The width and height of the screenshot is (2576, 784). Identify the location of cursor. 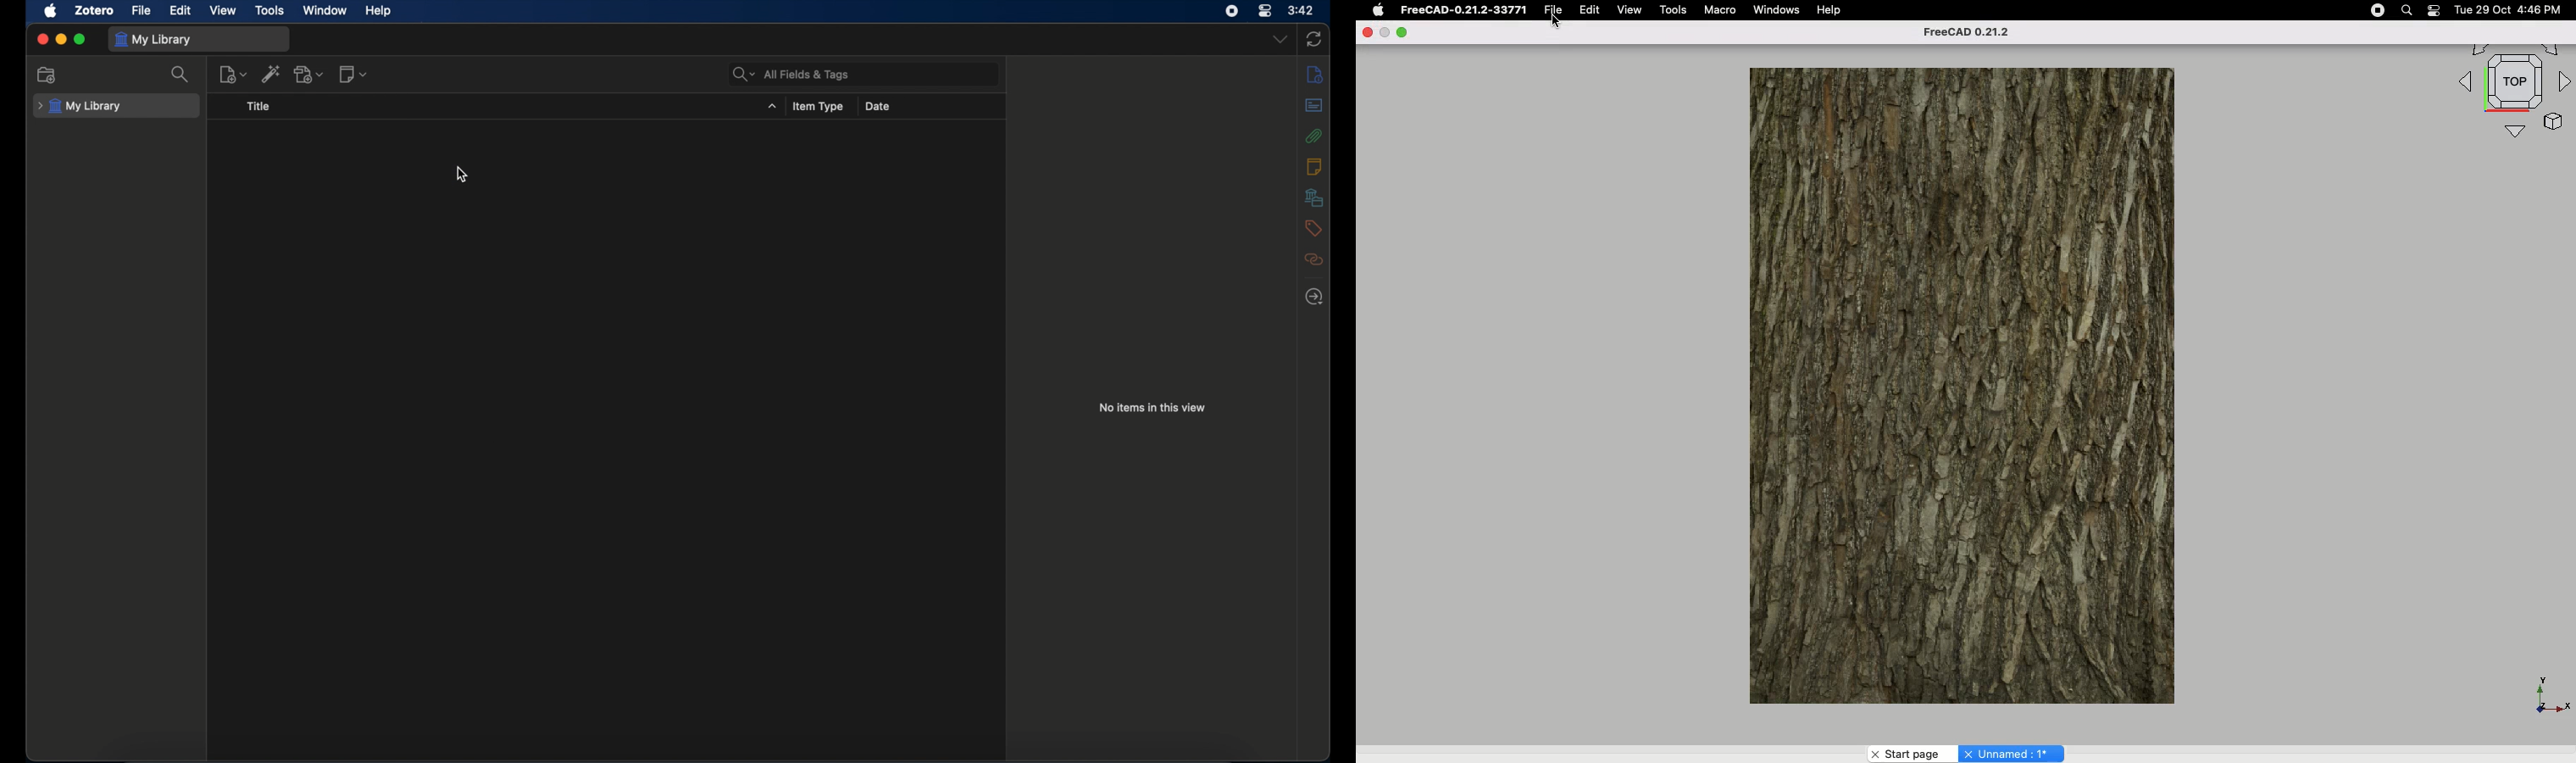
(1556, 24).